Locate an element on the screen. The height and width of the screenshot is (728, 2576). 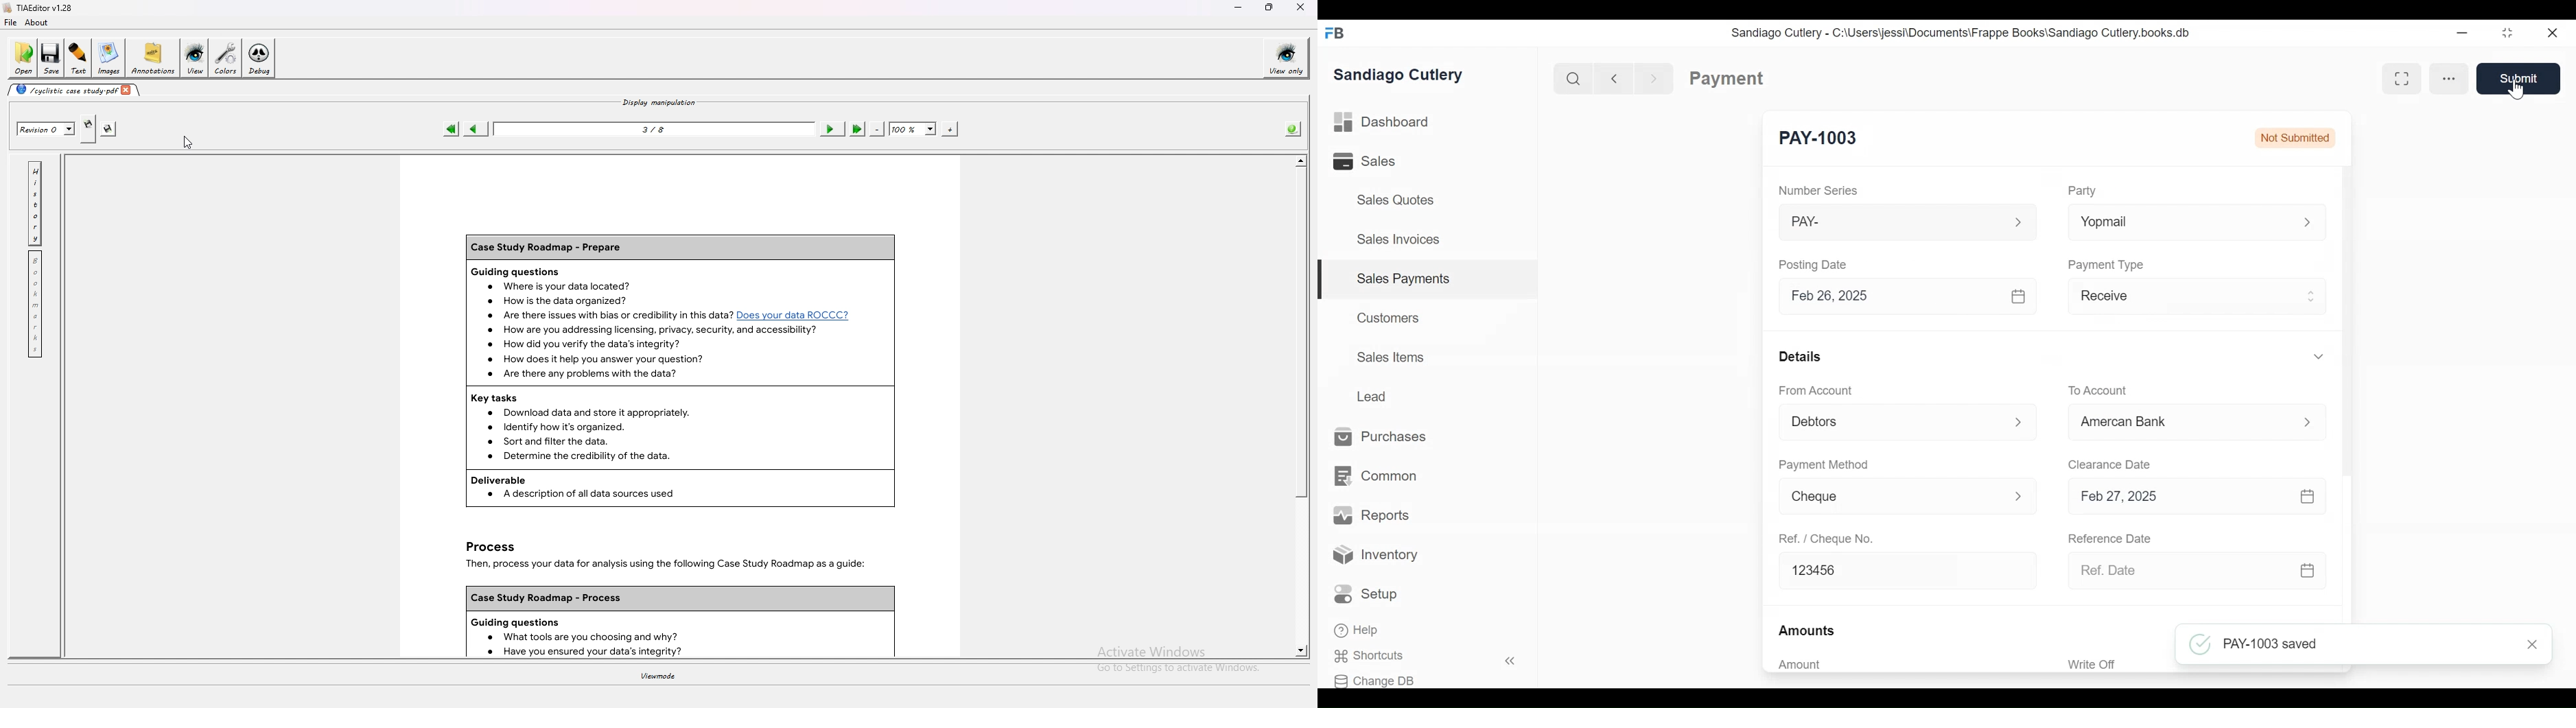
Payment Type is located at coordinates (2106, 265).